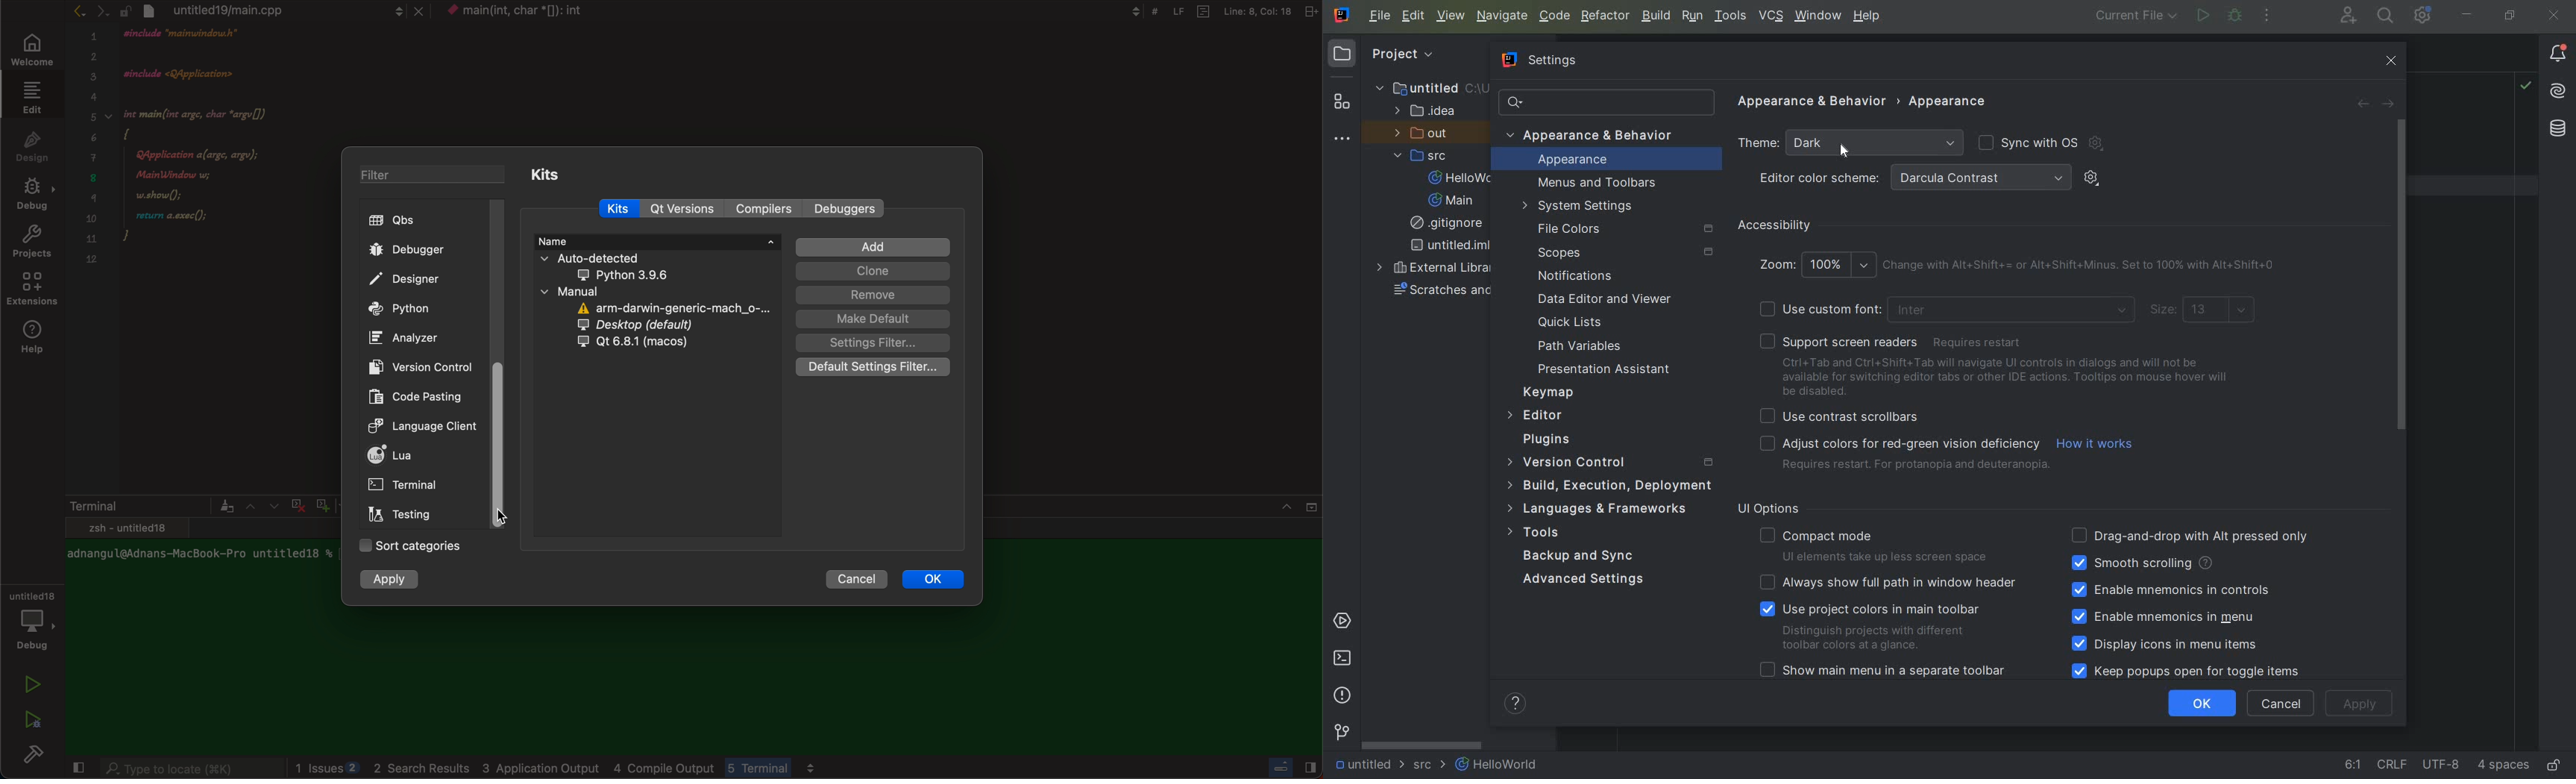 The height and width of the screenshot is (784, 2576). What do you see at coordinates (1582, 582) in the screenshot?
I see `ADVANCED SETTINGS` at bounding box center [1582, 582].